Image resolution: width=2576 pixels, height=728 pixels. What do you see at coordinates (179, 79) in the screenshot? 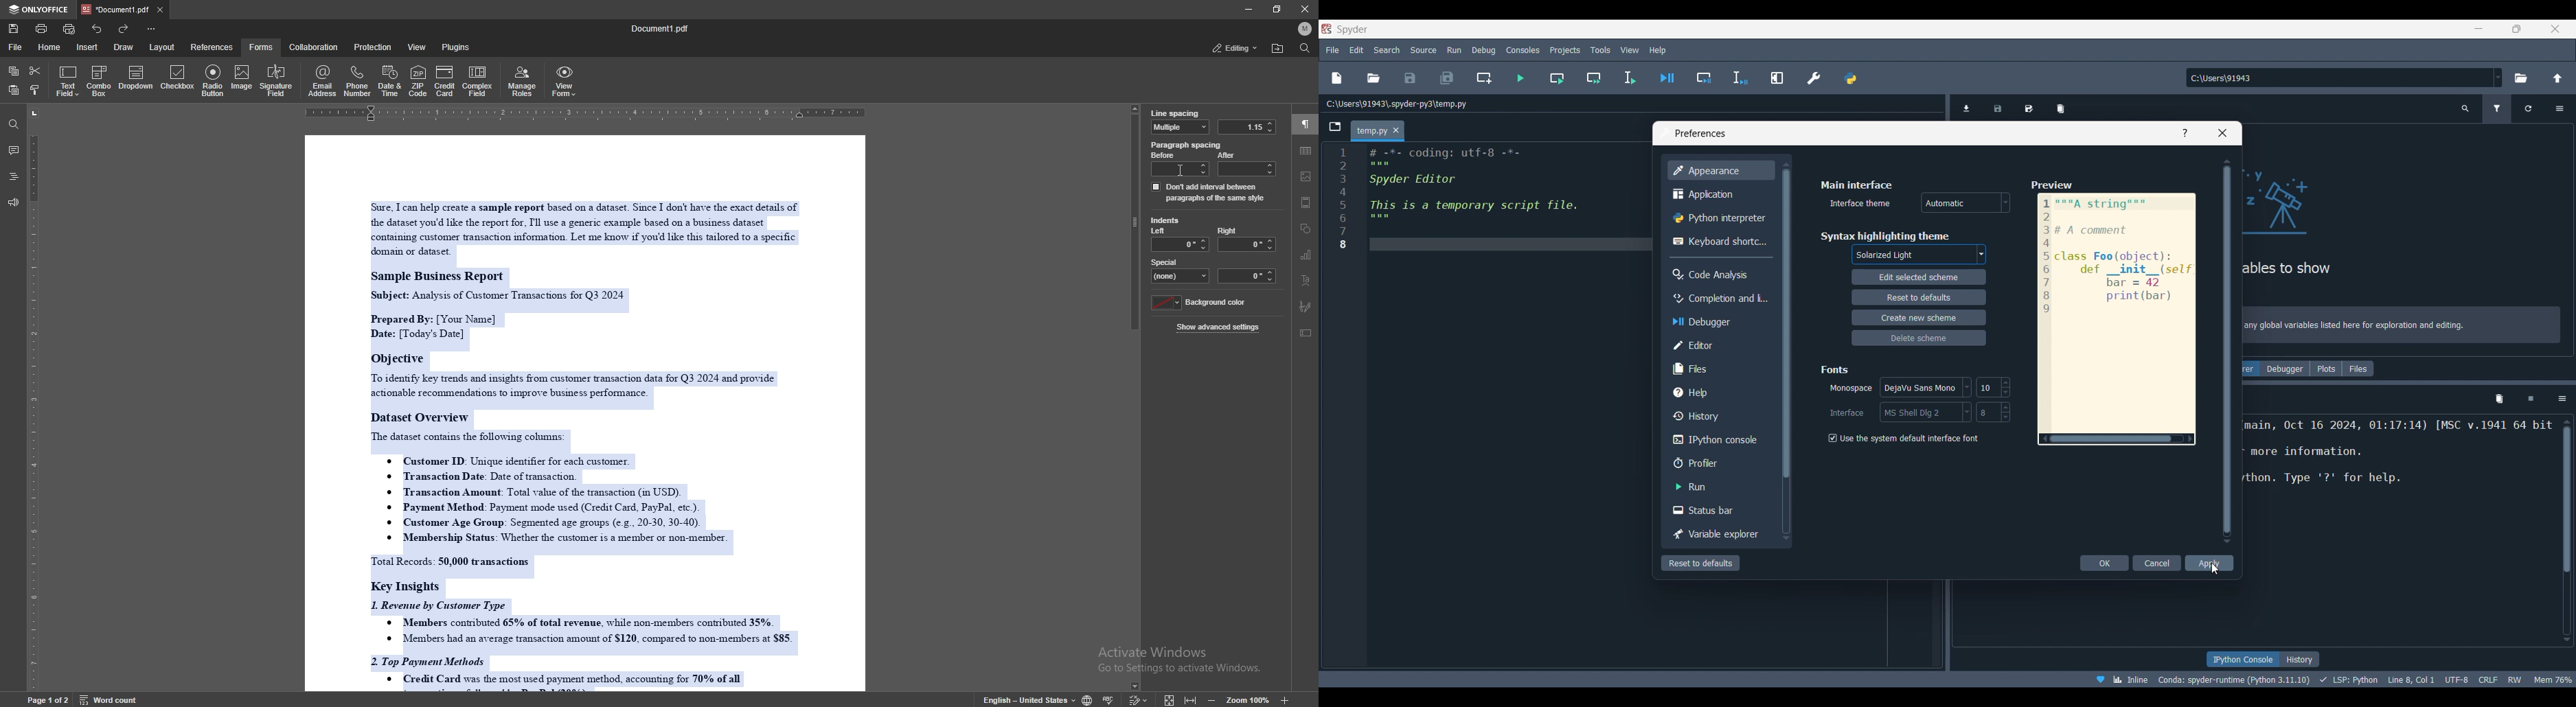
I see `checkbox` at bounding box center [179, 79].